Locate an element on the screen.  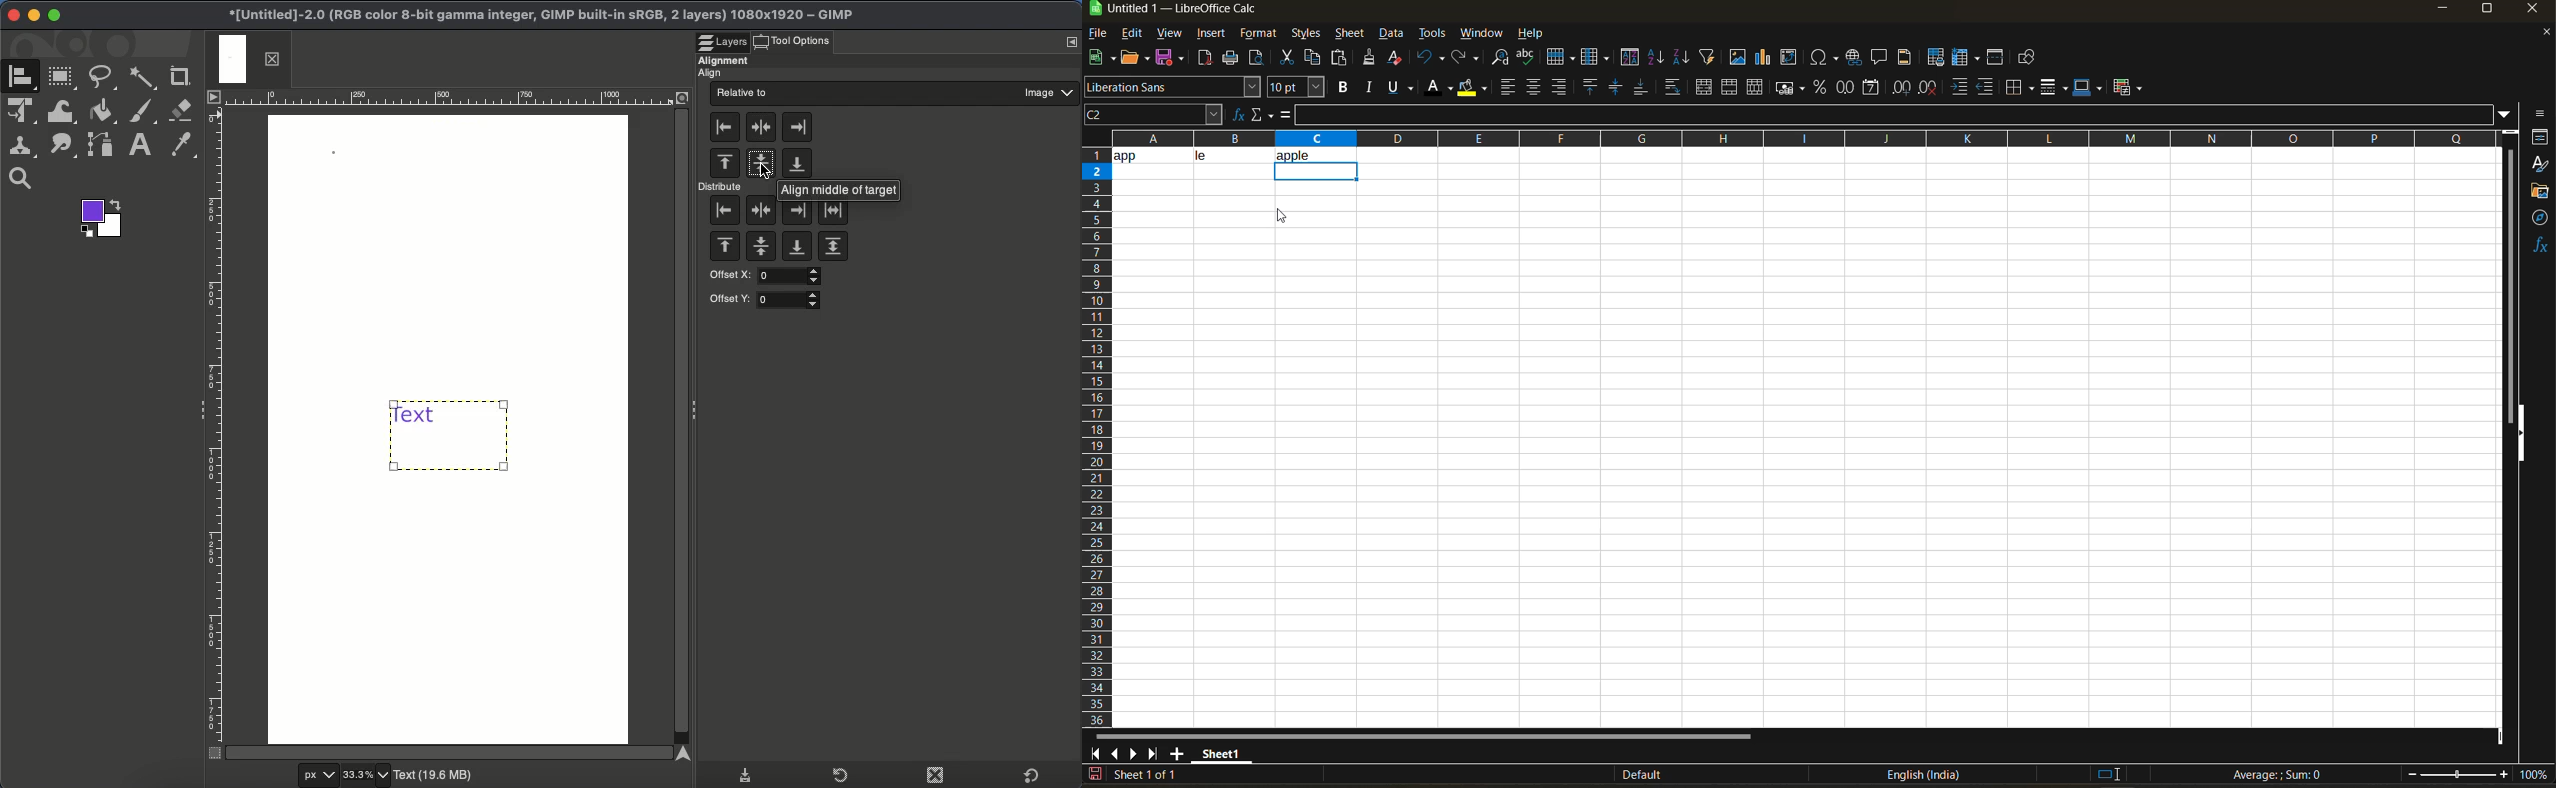
bold is located at coordinates (1341, 88).